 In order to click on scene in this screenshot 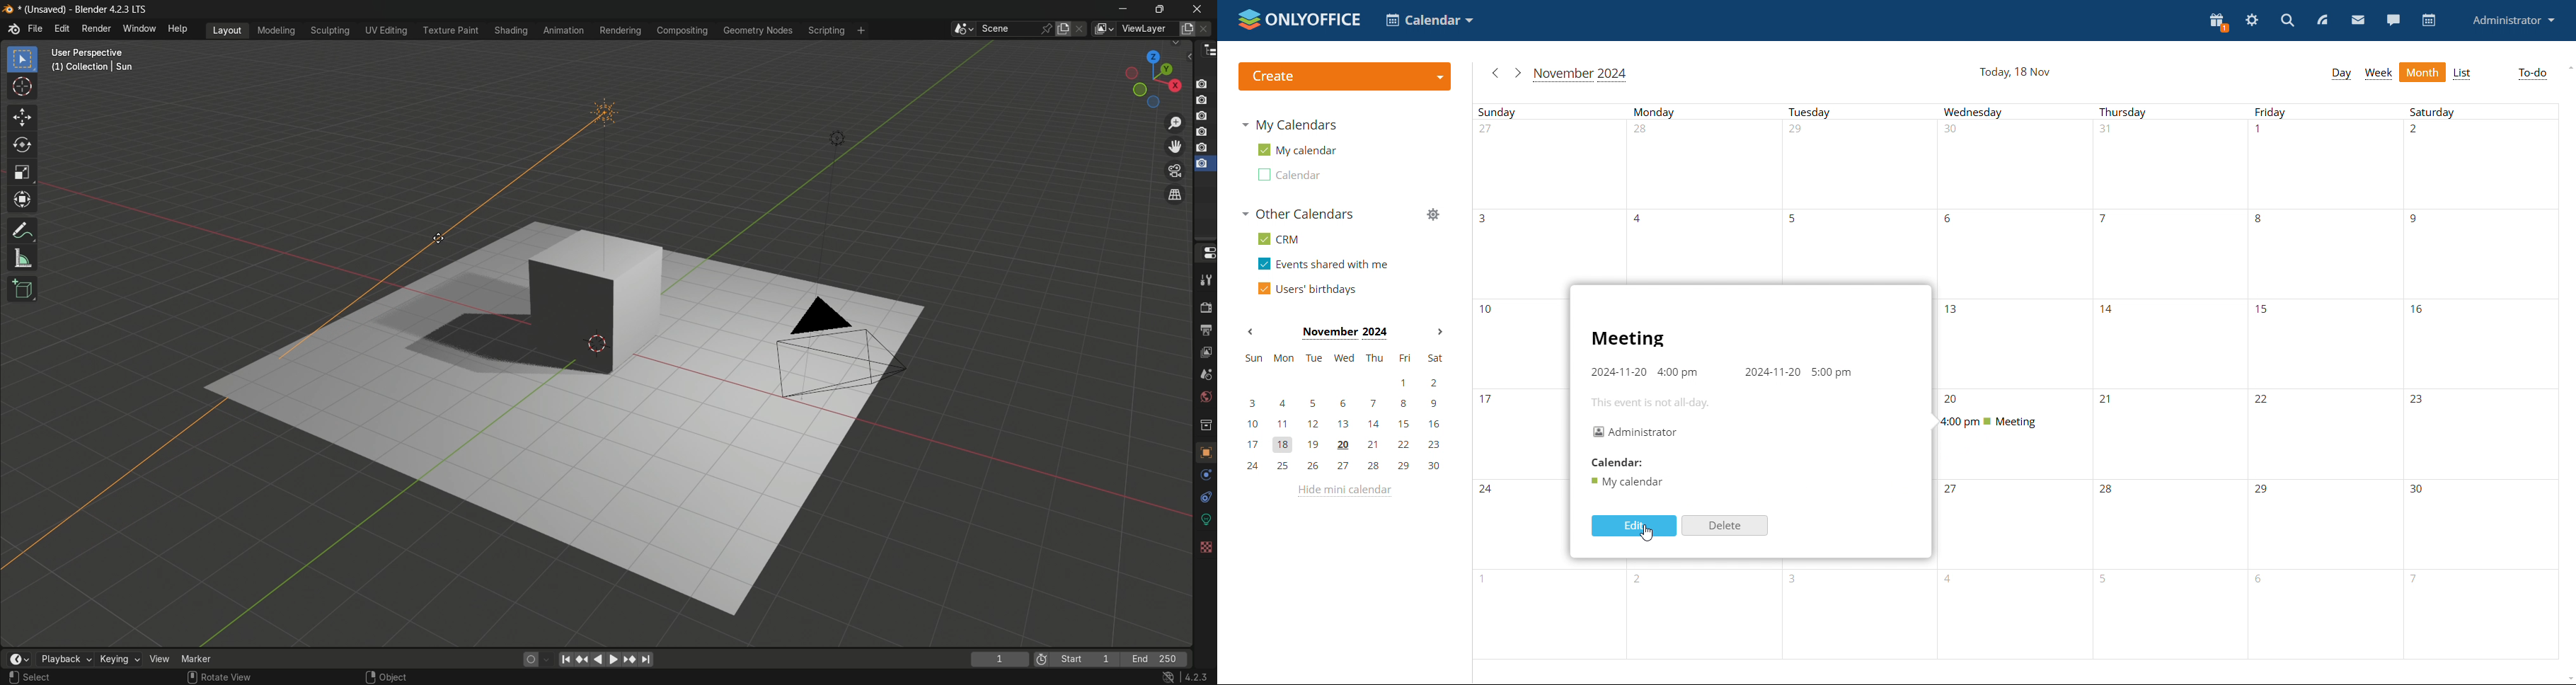, I will do `click(1208, 374)`.